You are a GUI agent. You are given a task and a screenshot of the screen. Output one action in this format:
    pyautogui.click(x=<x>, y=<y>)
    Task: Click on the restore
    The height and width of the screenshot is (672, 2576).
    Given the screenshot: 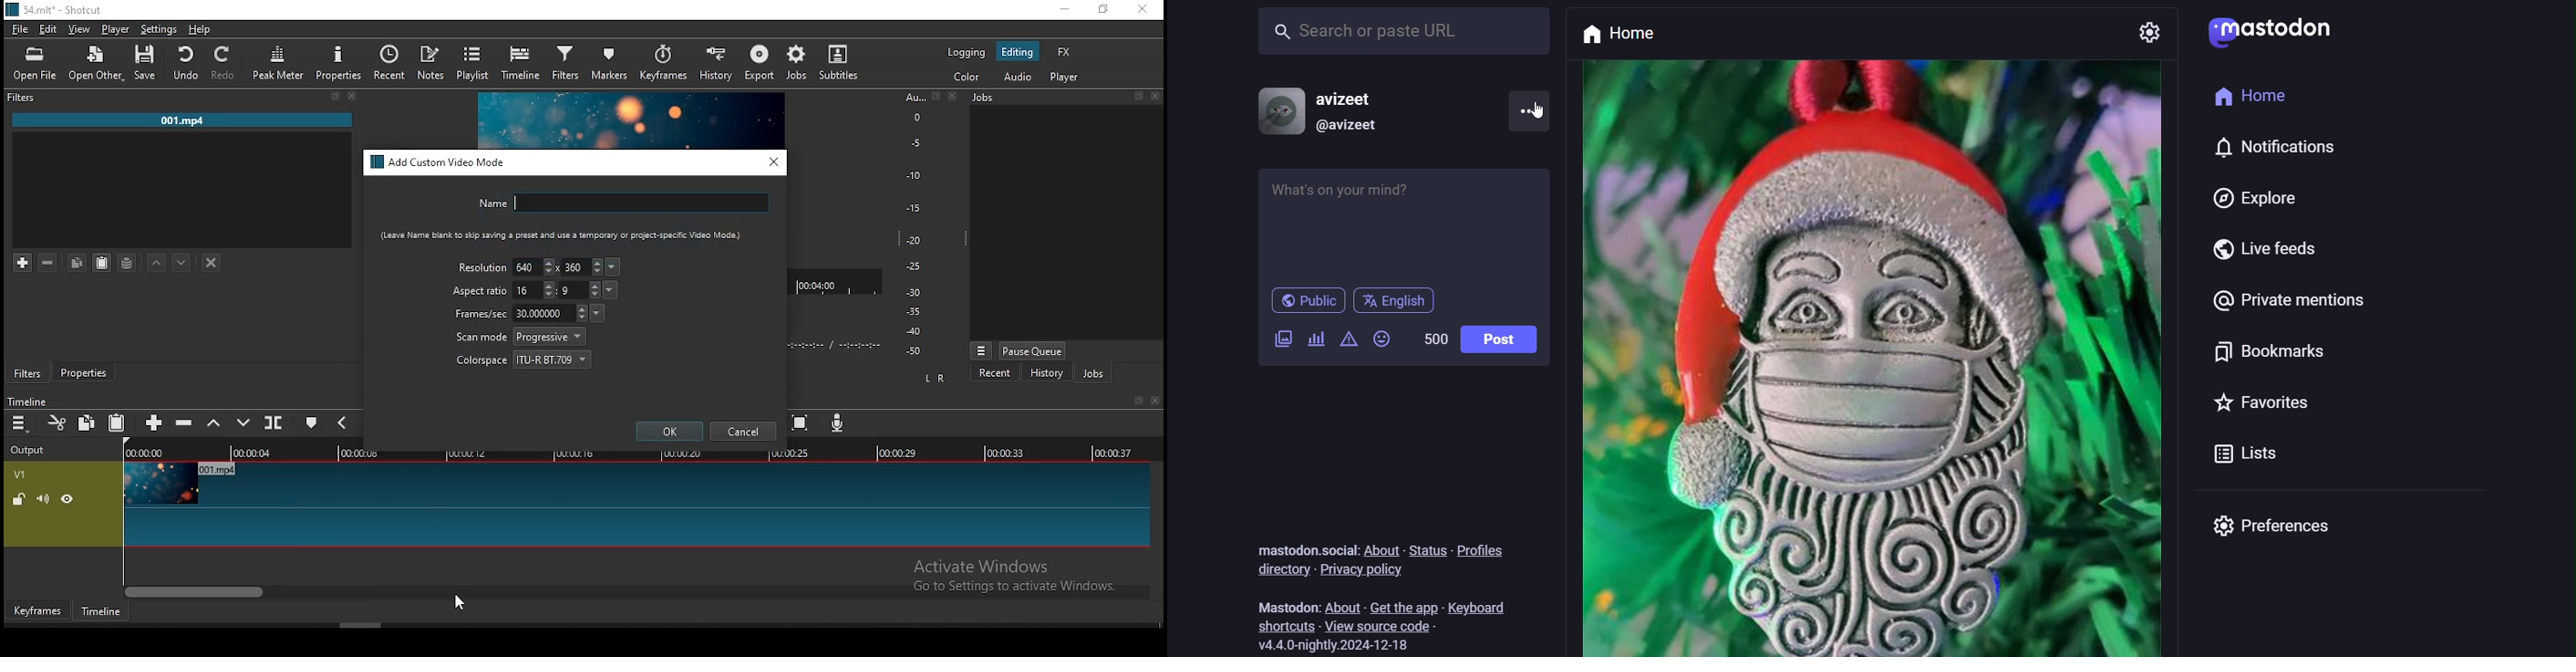 What is the action you would take?
    pyautogui.click(x=1136, y=402)
    